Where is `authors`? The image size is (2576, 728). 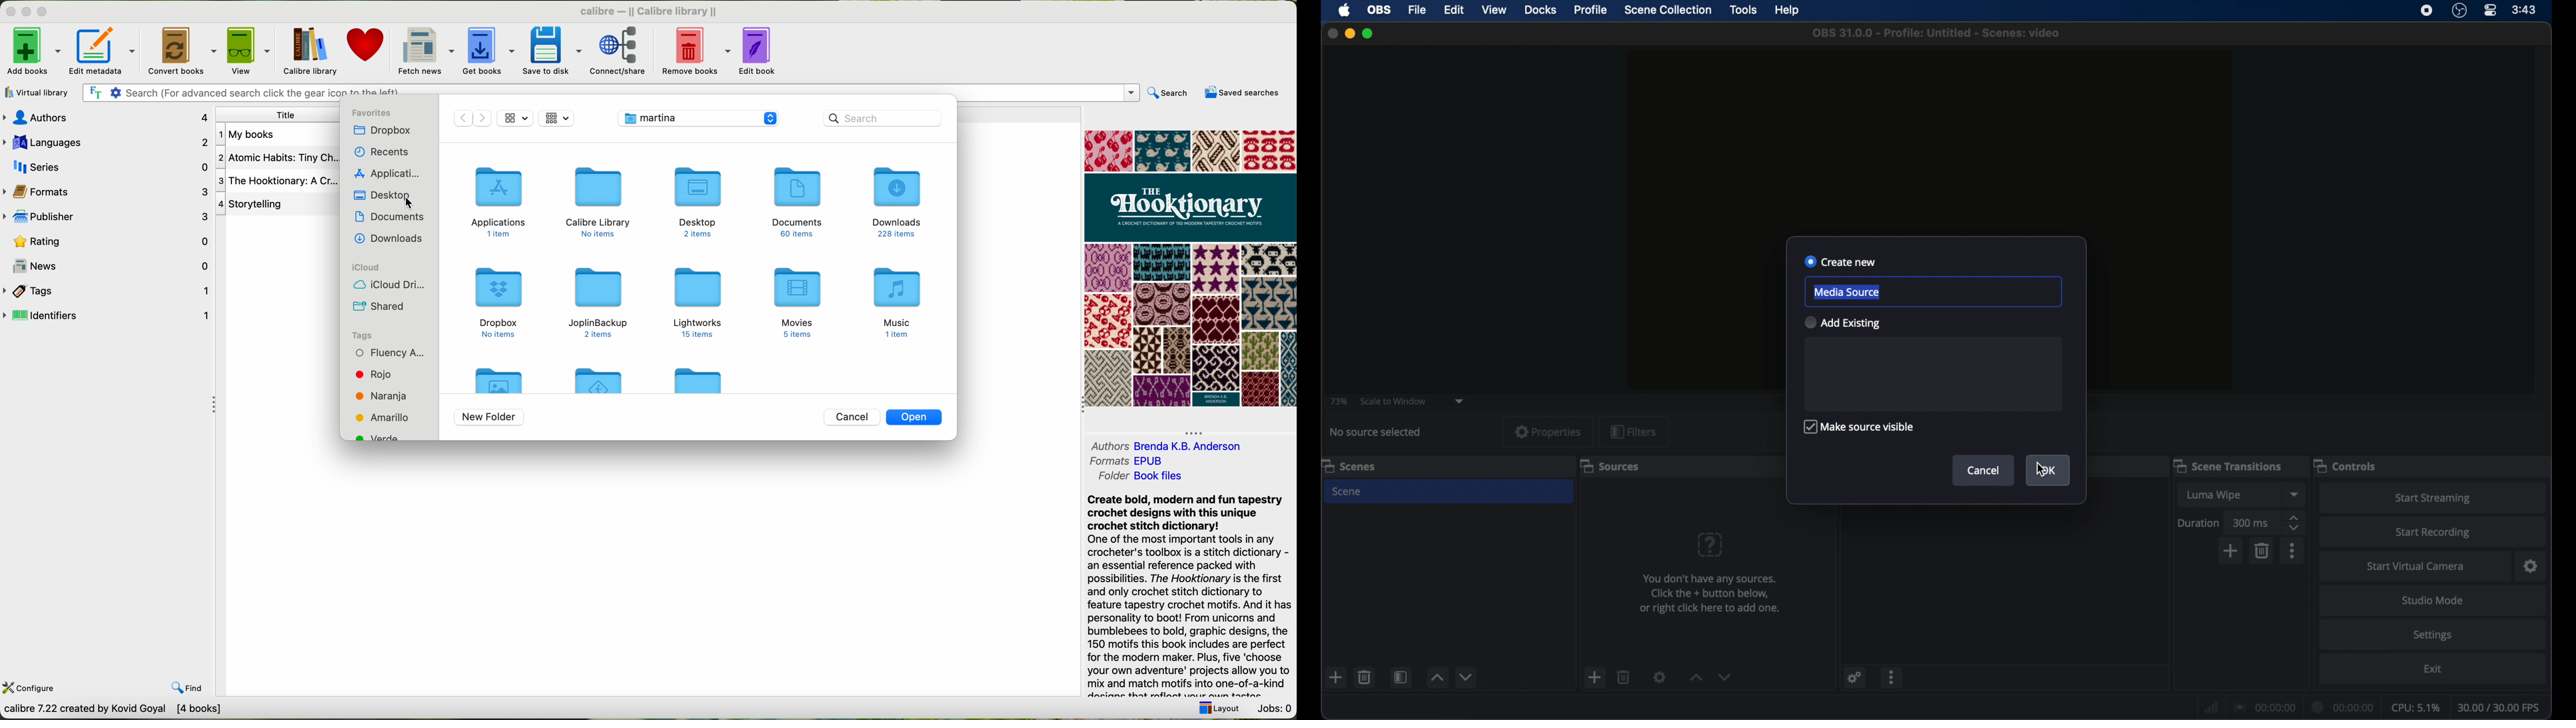
authors is located at coordinates (106, 118).